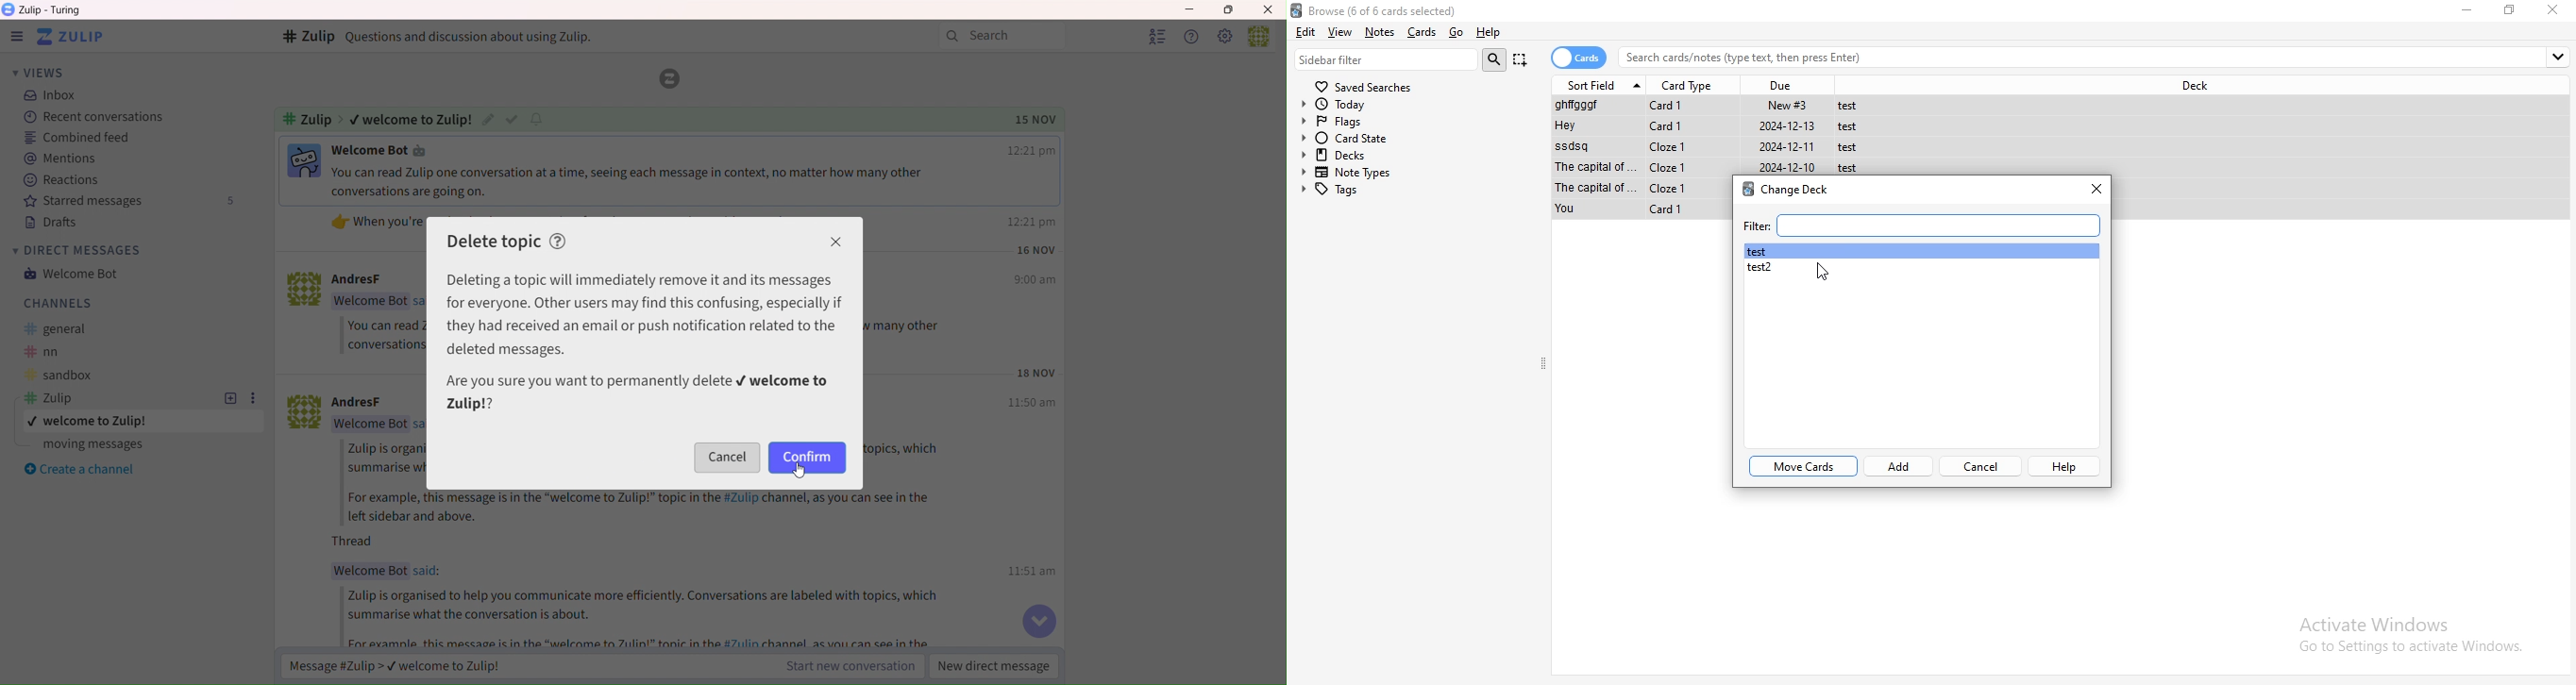 The height and width of the screenshot is (700, 2576). What do you see at coordinates (84, 445) in the screenshot?
I see `Moving messages` at bounding box center [84, 445].